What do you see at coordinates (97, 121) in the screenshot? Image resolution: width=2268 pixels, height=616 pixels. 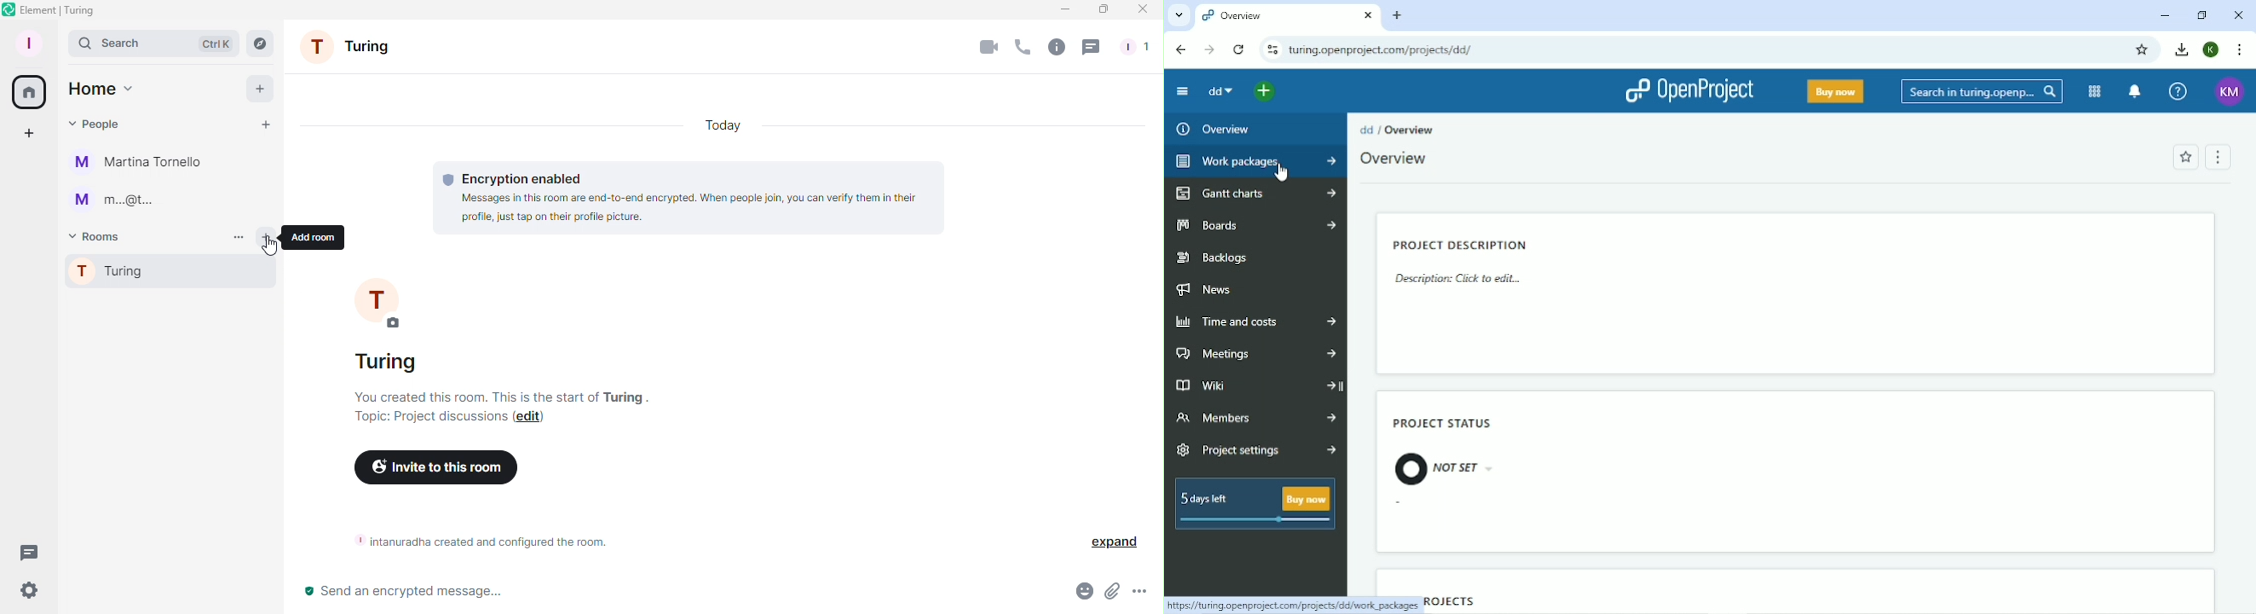 I see `People` at bounding box center [97, 121].